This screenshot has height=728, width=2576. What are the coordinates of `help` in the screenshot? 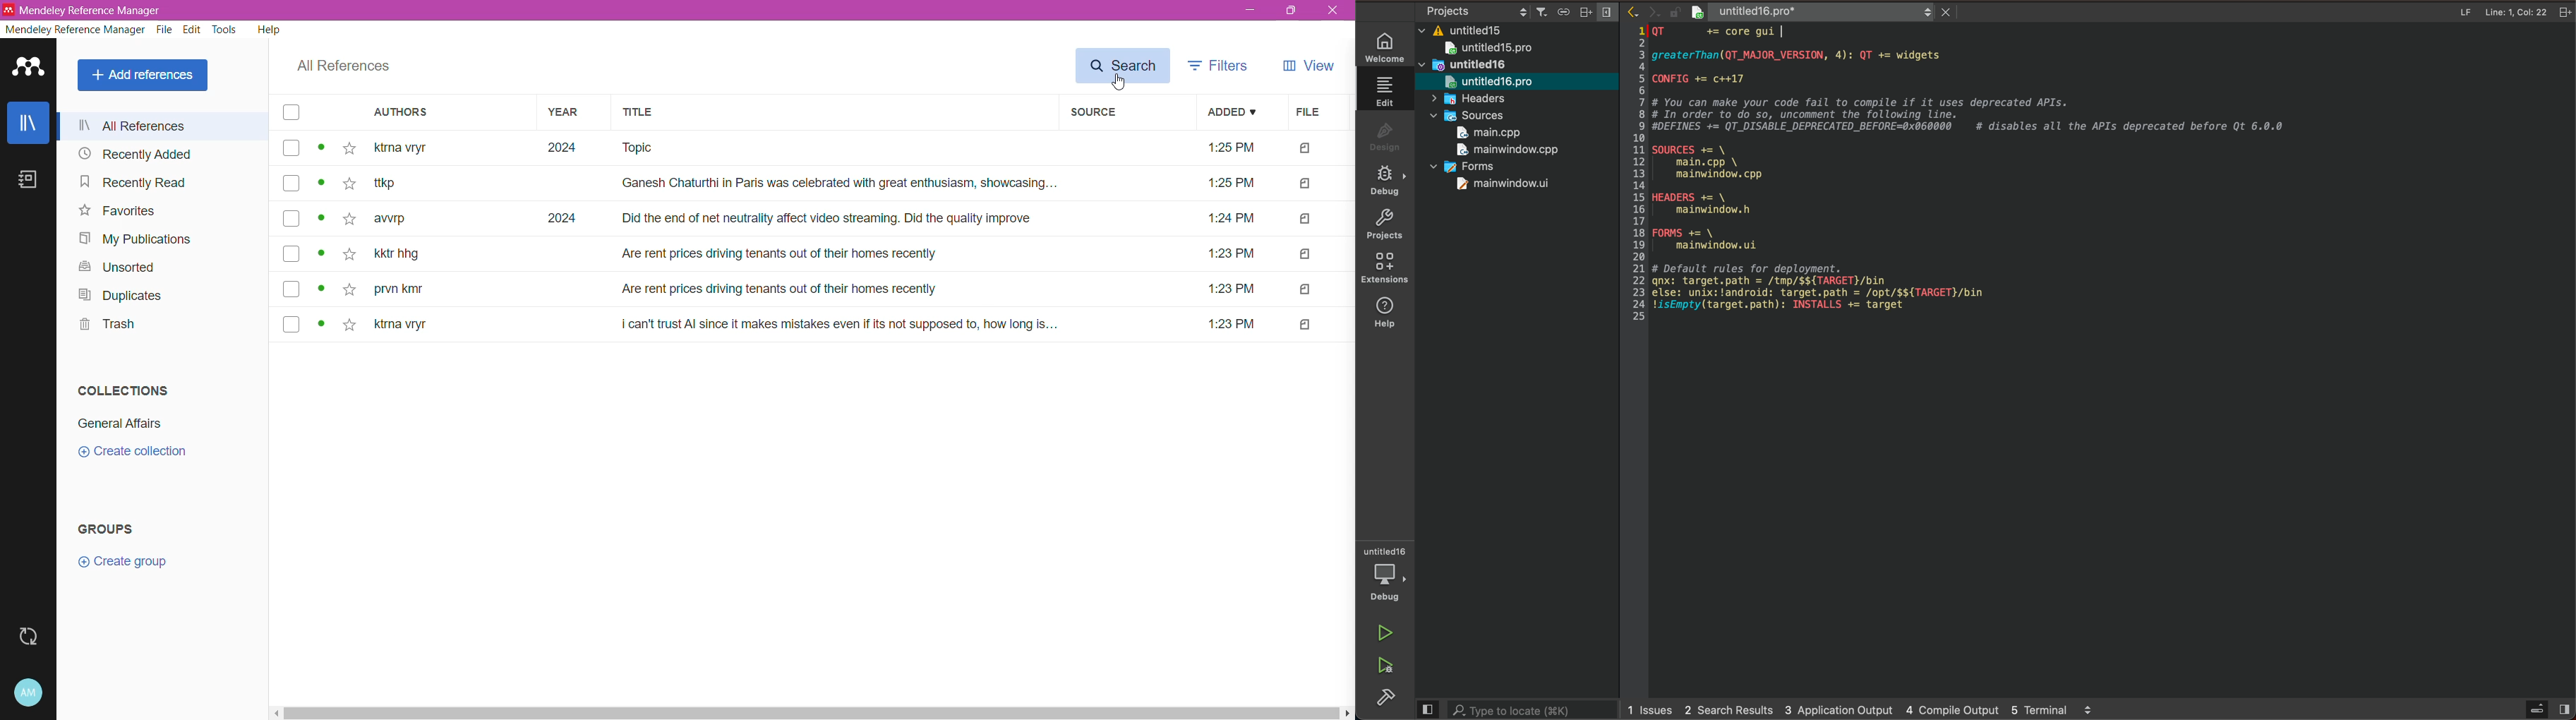 It's located at (1387, 312).